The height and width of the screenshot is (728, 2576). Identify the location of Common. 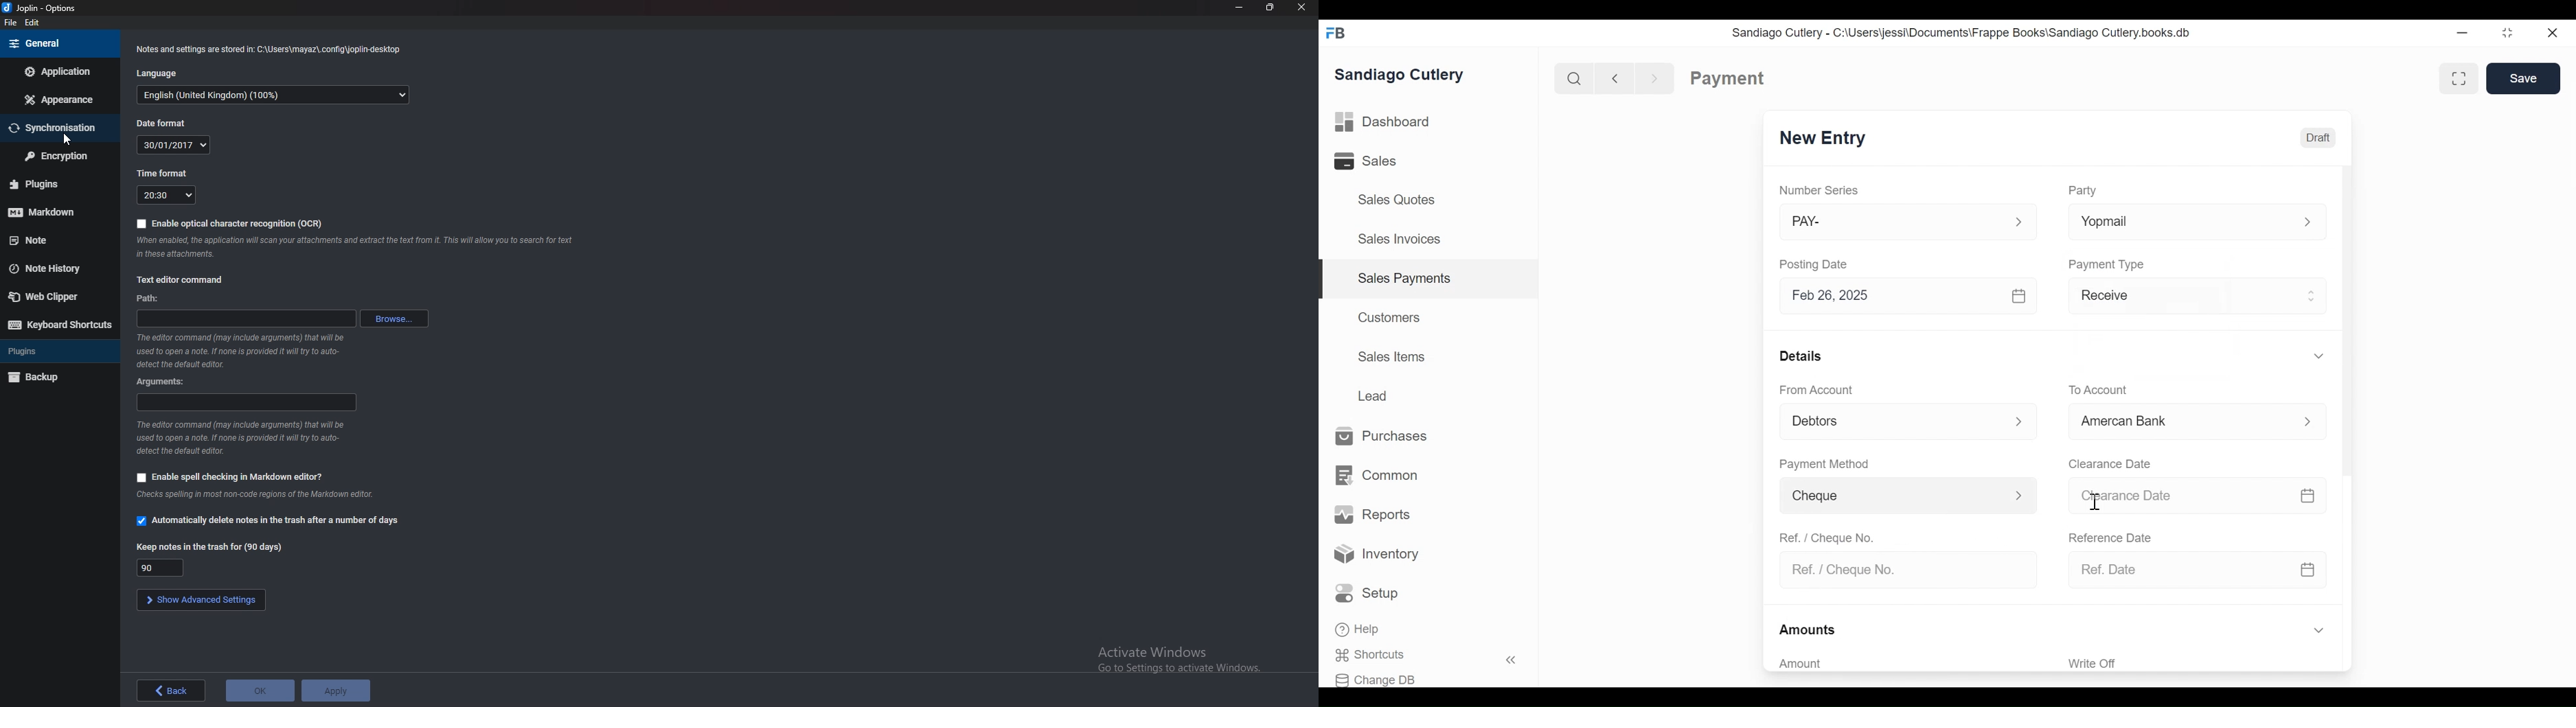
(1376, 476).